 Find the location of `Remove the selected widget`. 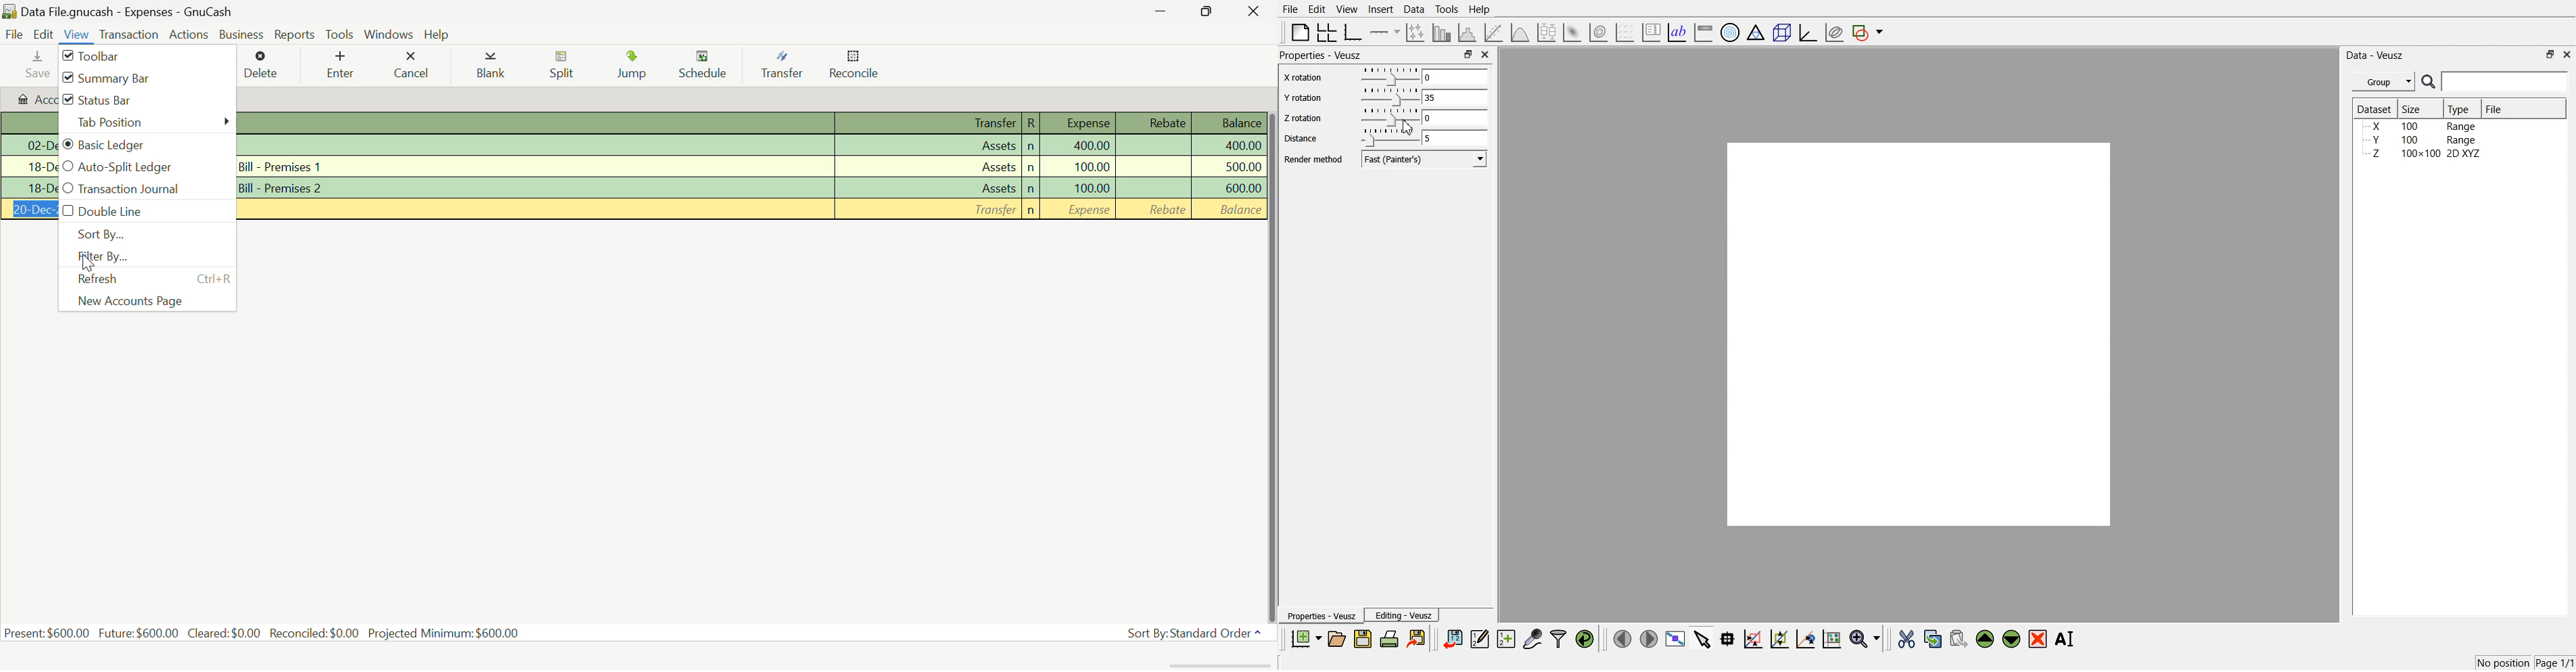

Remove the selected widget is located at coordinates (2038, 640).